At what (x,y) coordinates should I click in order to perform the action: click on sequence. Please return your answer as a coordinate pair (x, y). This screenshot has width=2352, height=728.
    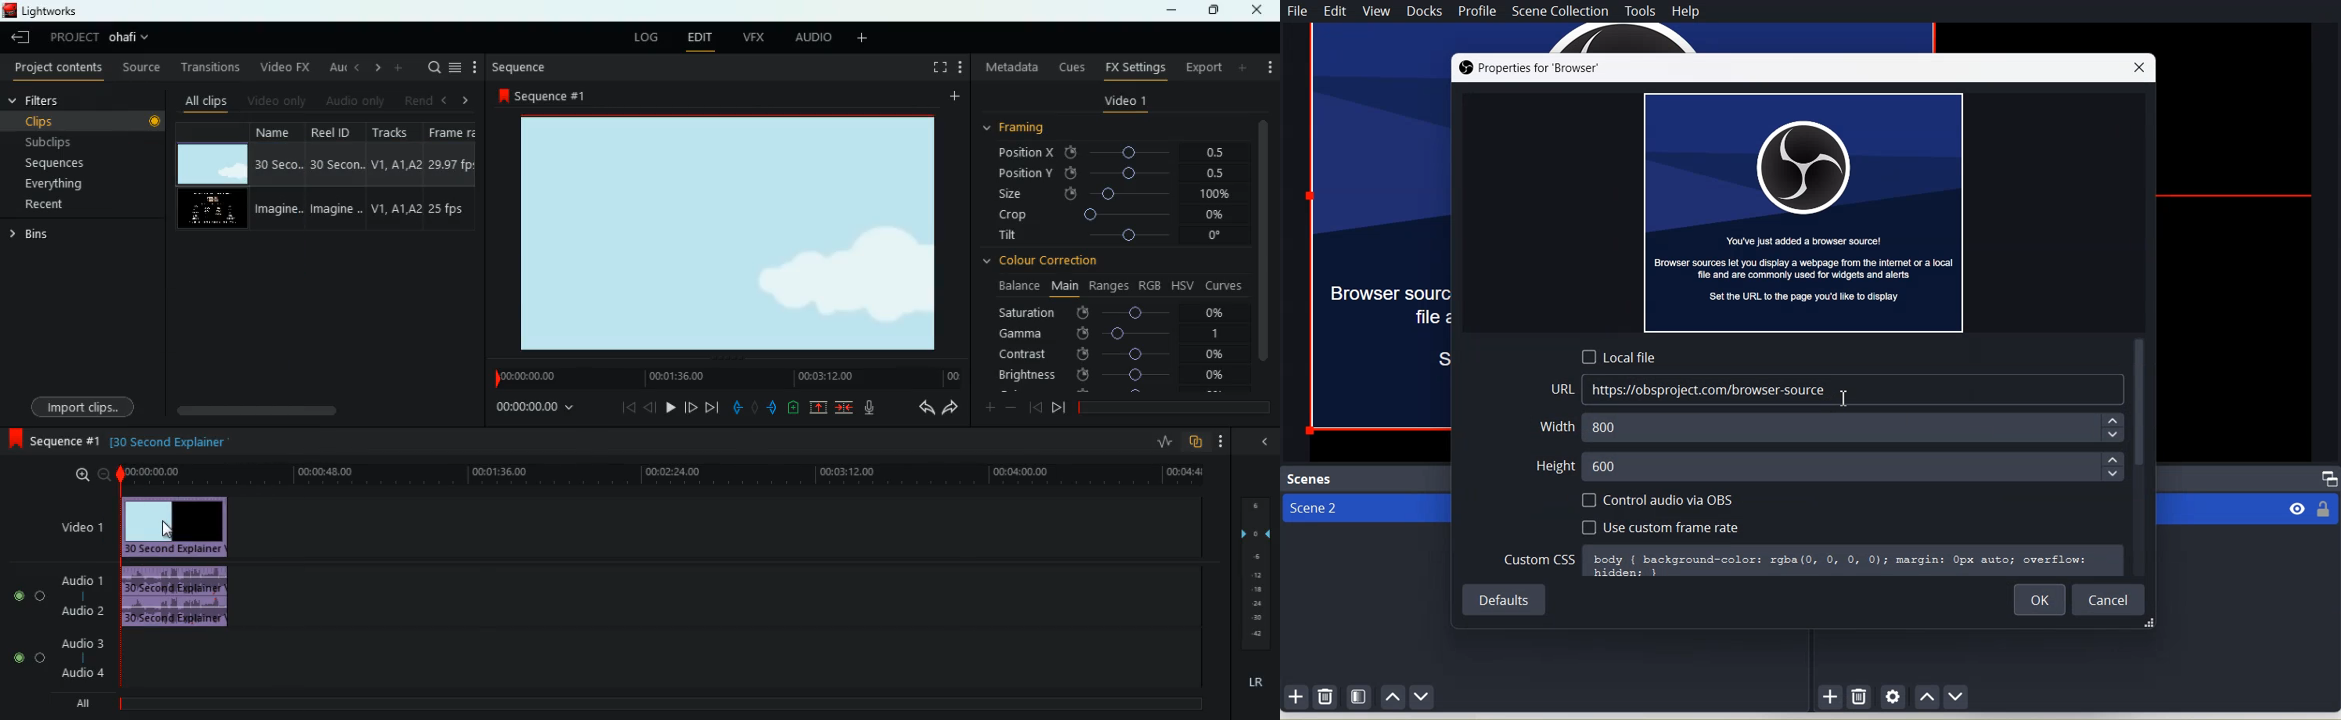
    Looking at the image, I should click on (51, 439).